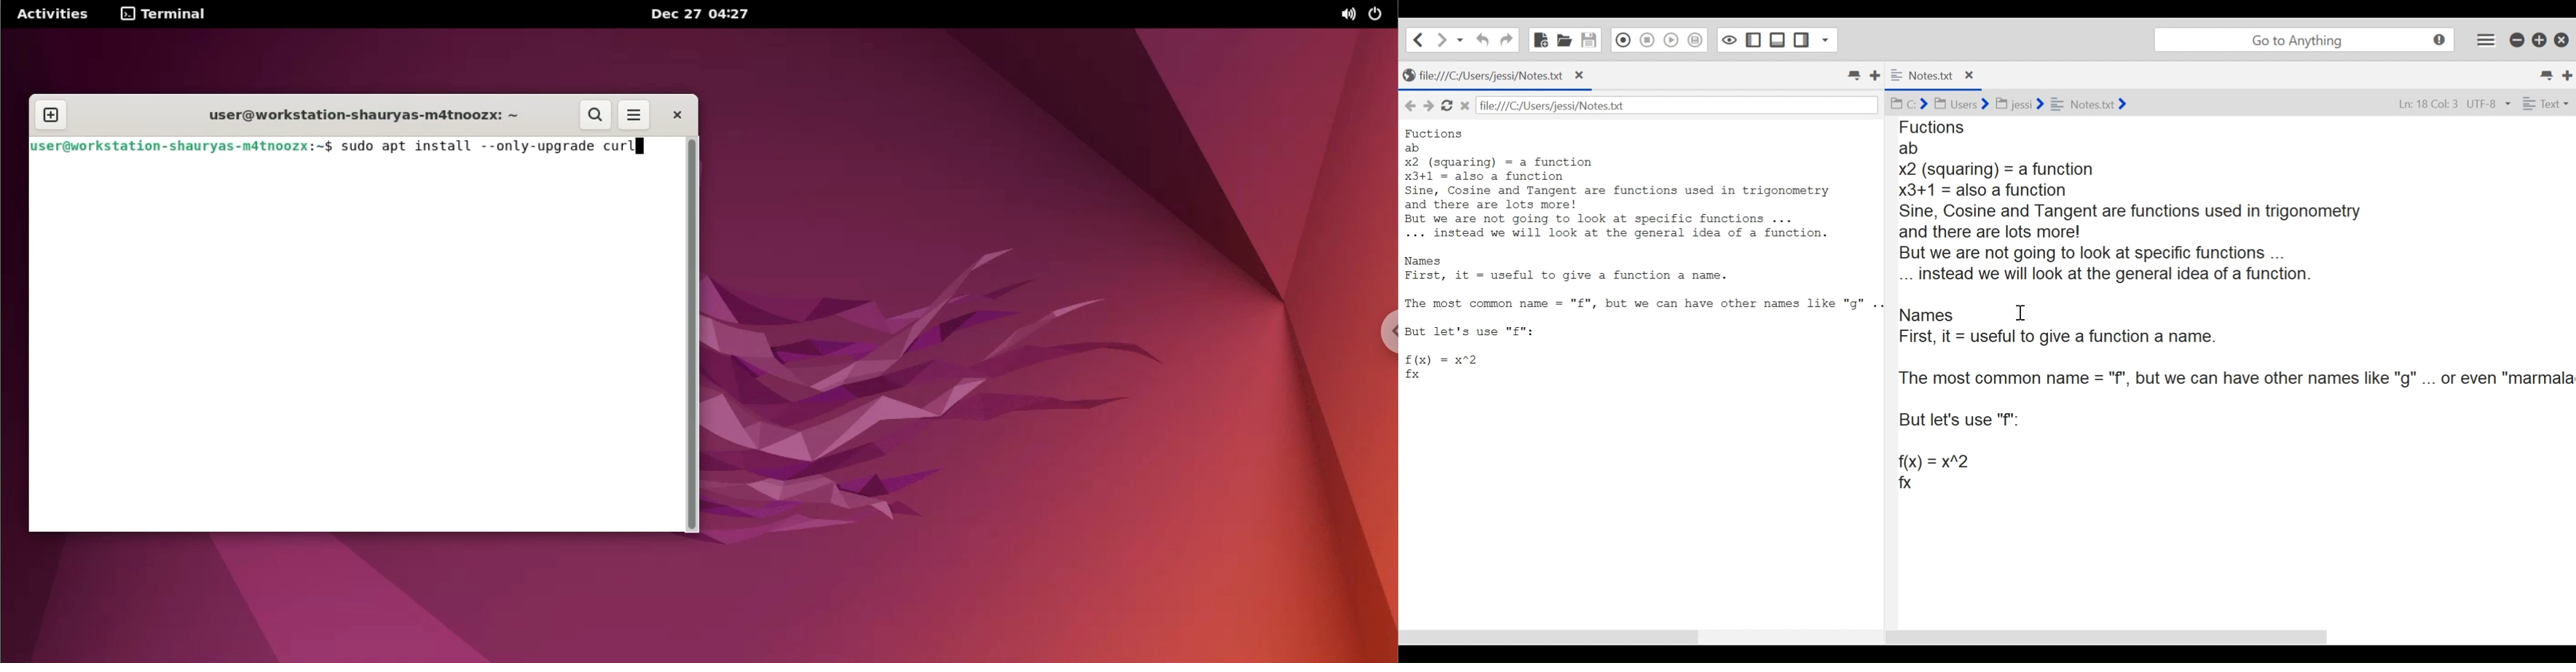 Image resolution: width=2576 pixels, height=672 pixels. I want to click on Users, so click(1956, 103).